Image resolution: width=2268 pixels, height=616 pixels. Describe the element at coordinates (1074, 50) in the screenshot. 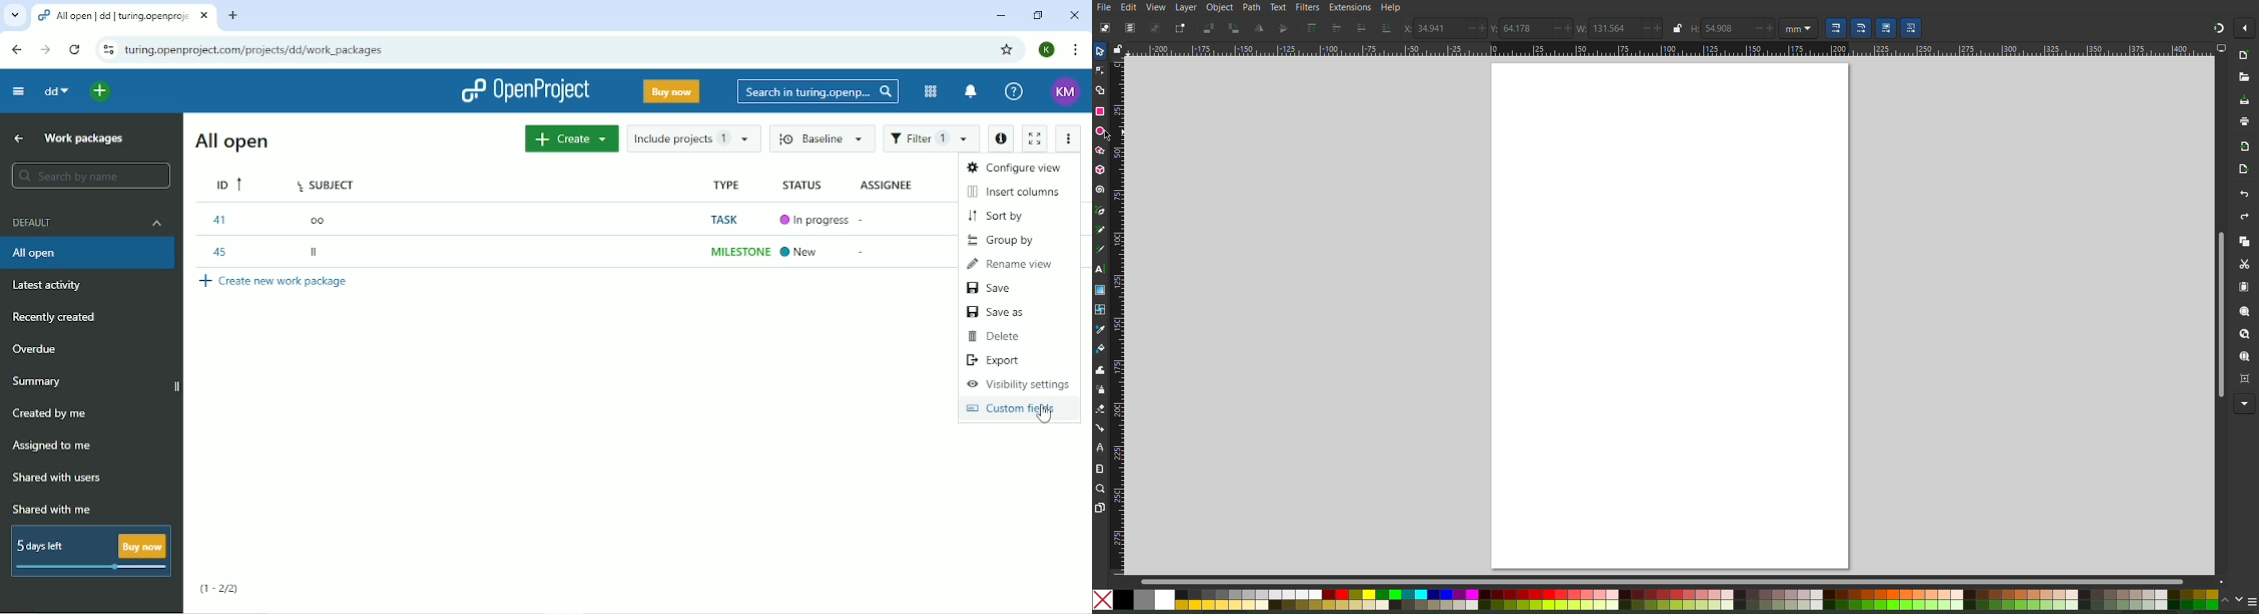

I see `Customize and control google chrome` at that location.